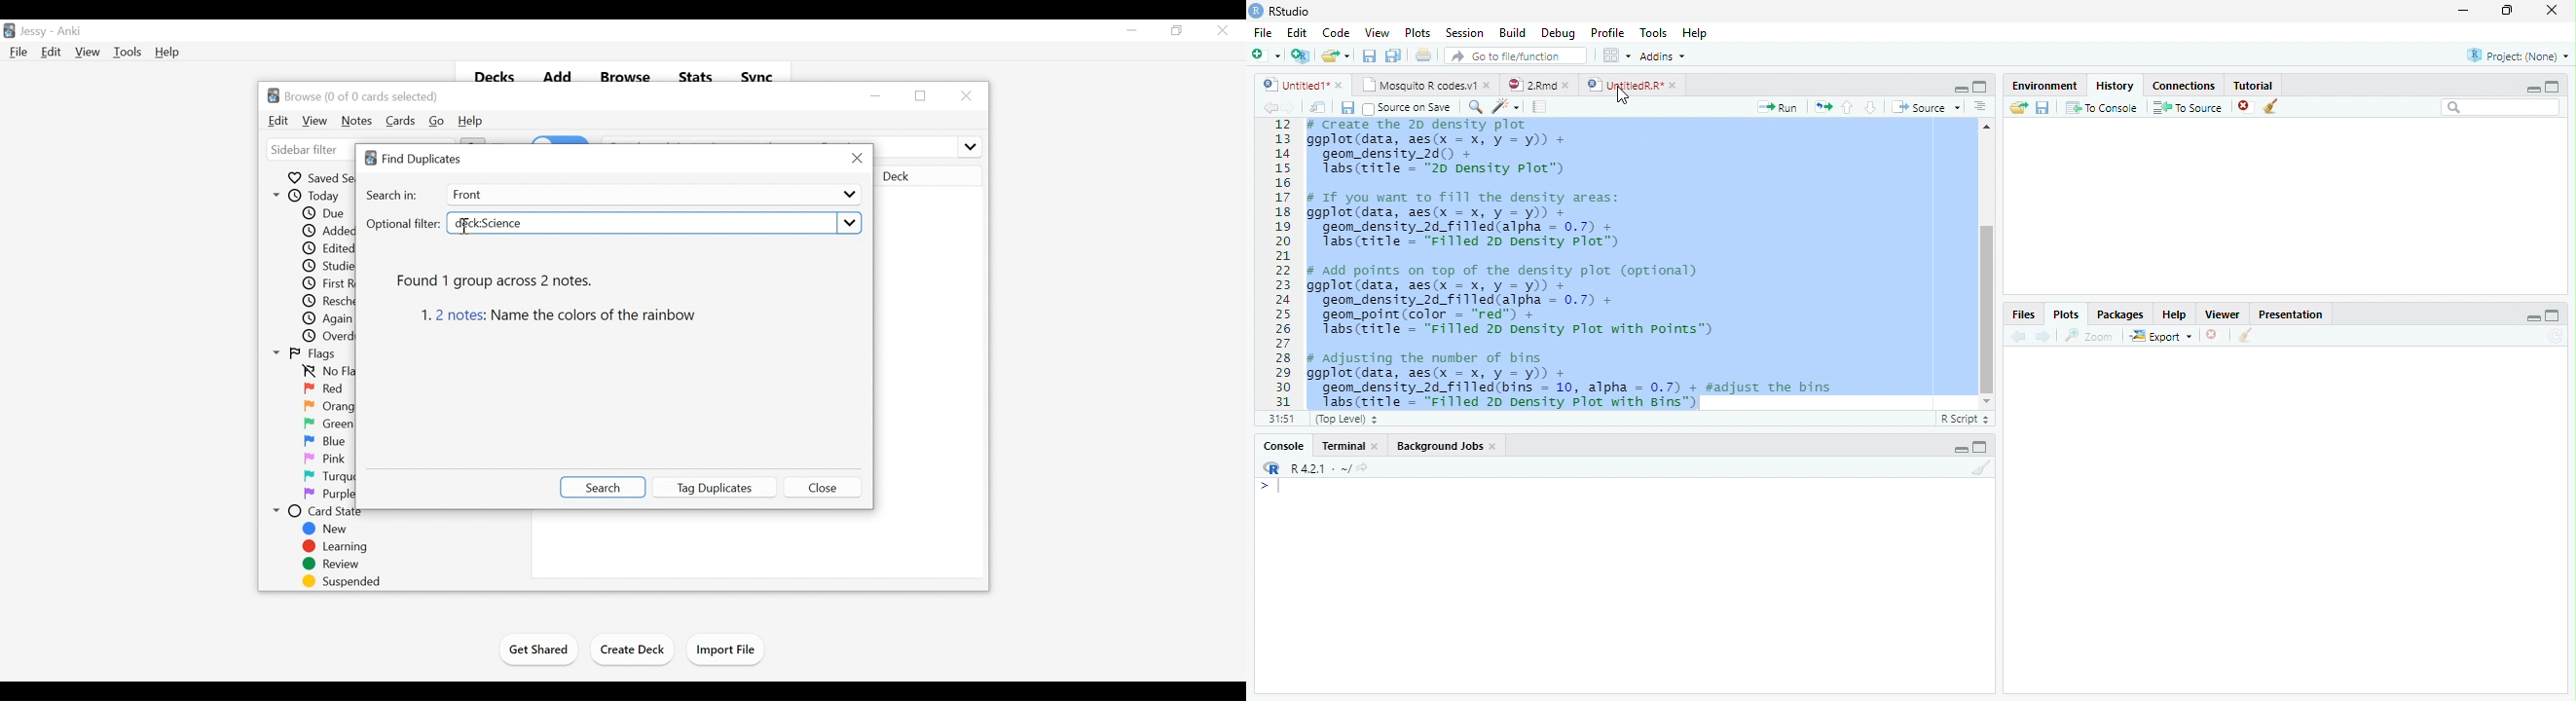 Image resolution: width=2576 pixels, height=728 pixels. Describe the element at coordinates (2517, 55) in the screenshot. I see `Project: (None)` at that location.